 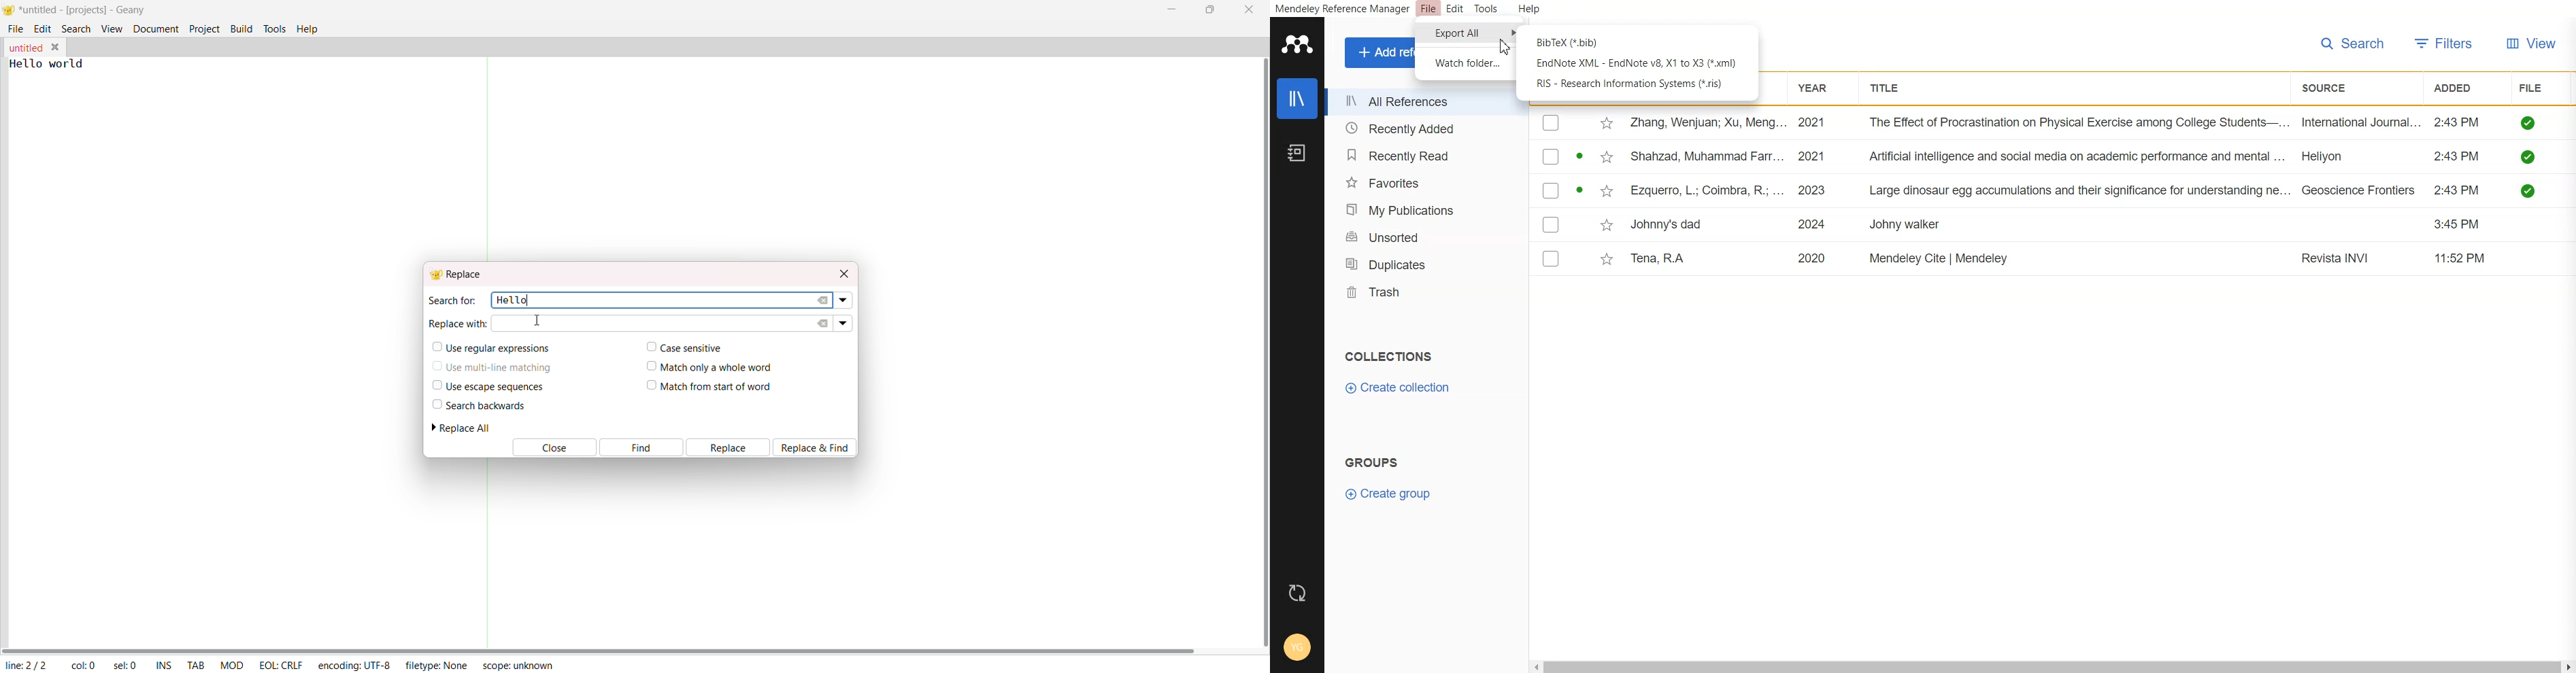 I want to click on Title, so click(x=1889, y=88).